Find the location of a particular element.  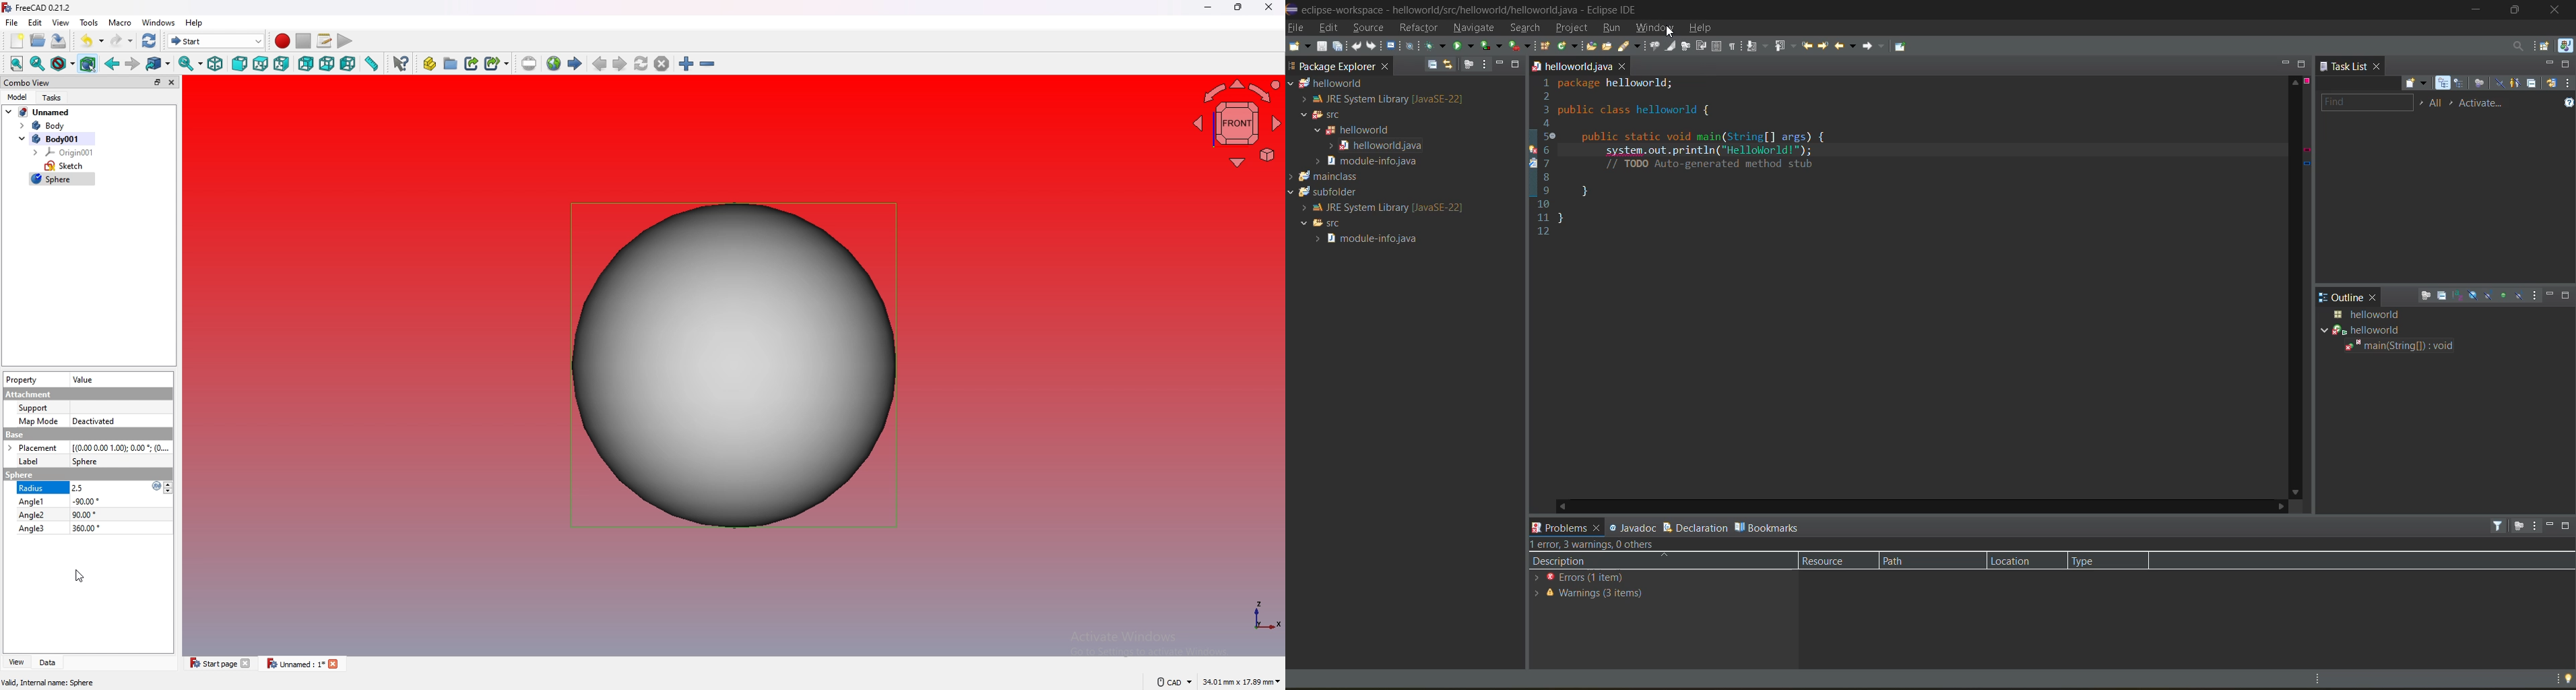

minimize is located at coordinates (2552, 295).